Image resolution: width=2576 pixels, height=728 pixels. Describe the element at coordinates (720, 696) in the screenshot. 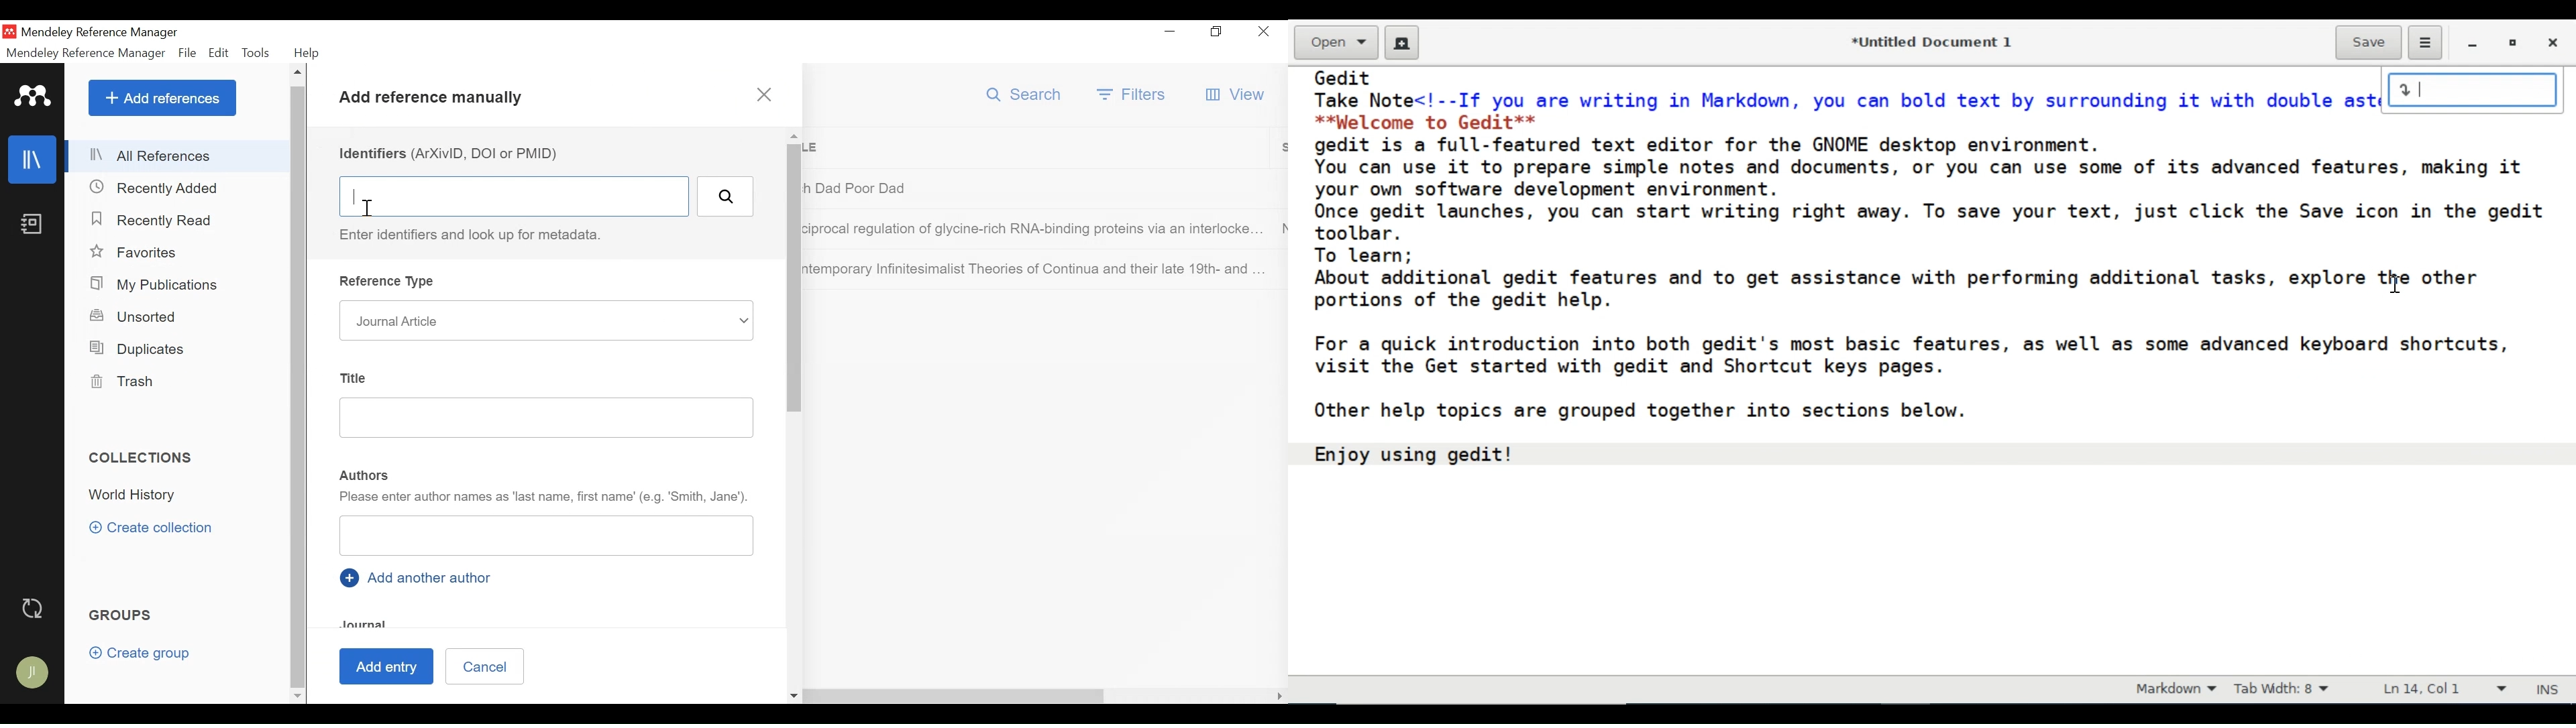

I see `Horizontal Scroll bar` at that location.